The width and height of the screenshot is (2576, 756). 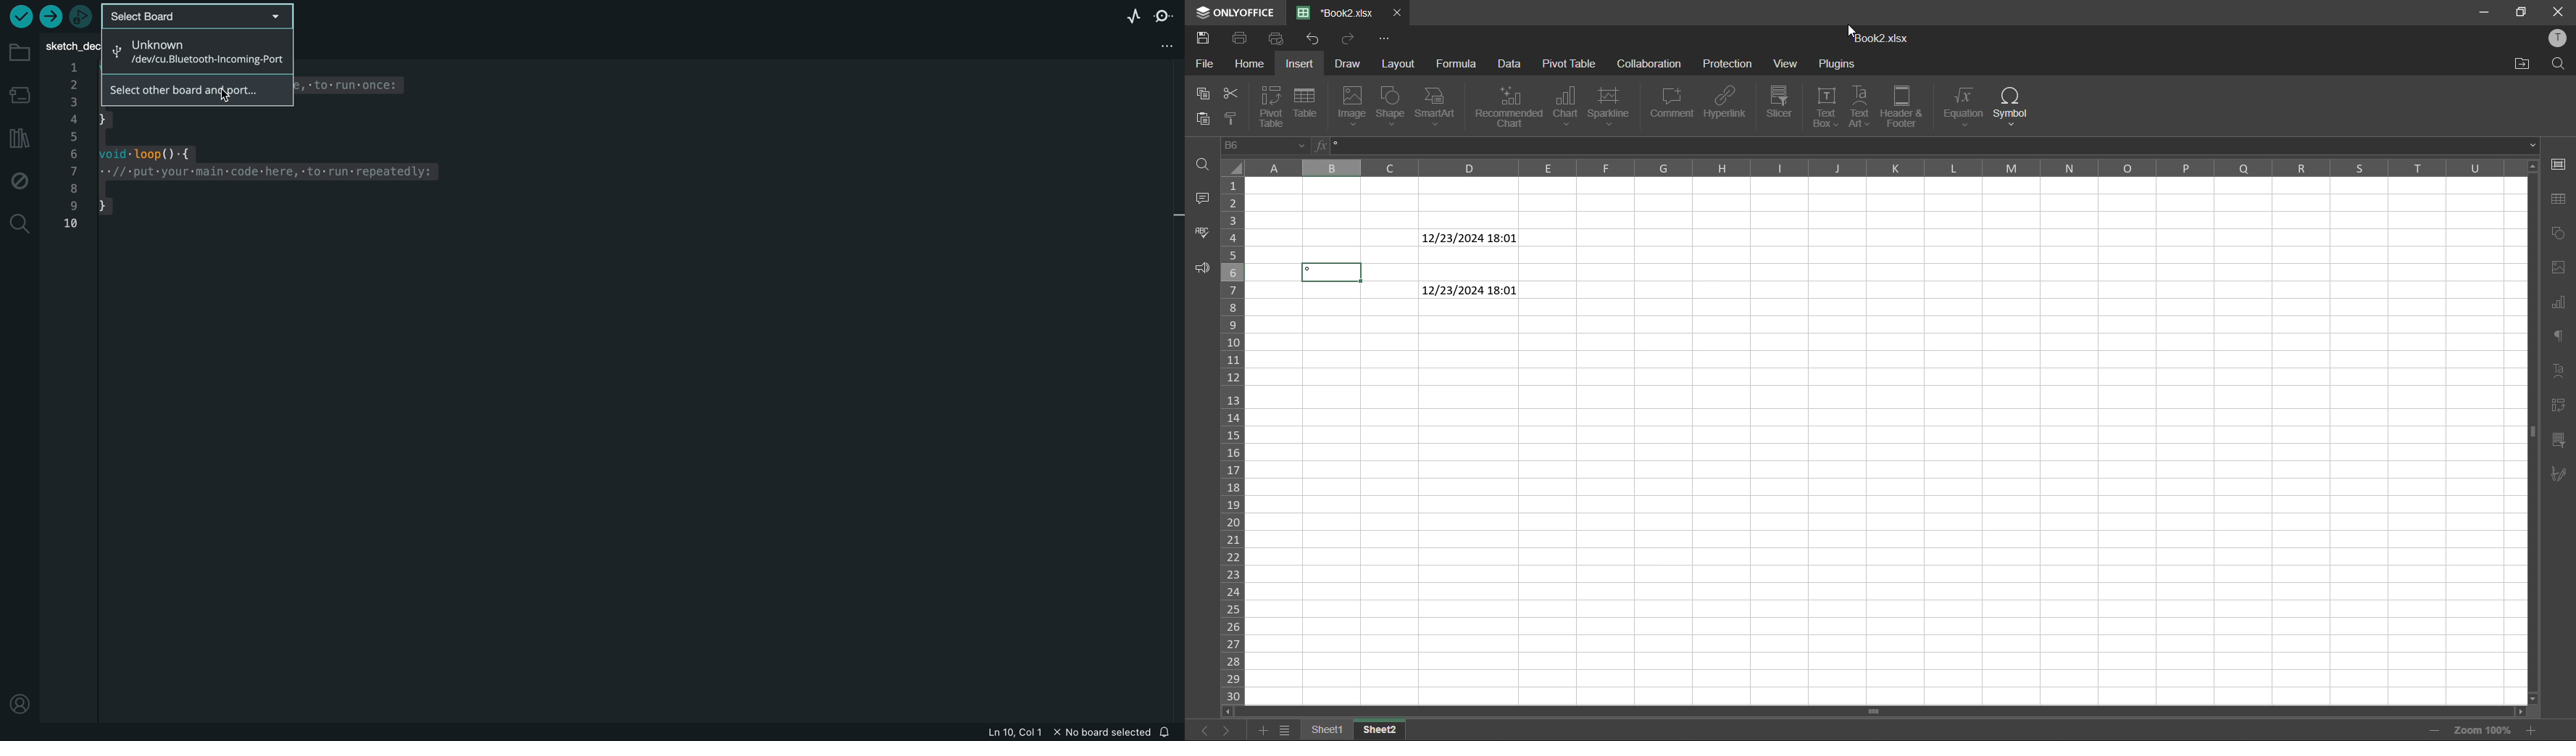 I want to click on smartart, so click(x=1434, y=107).